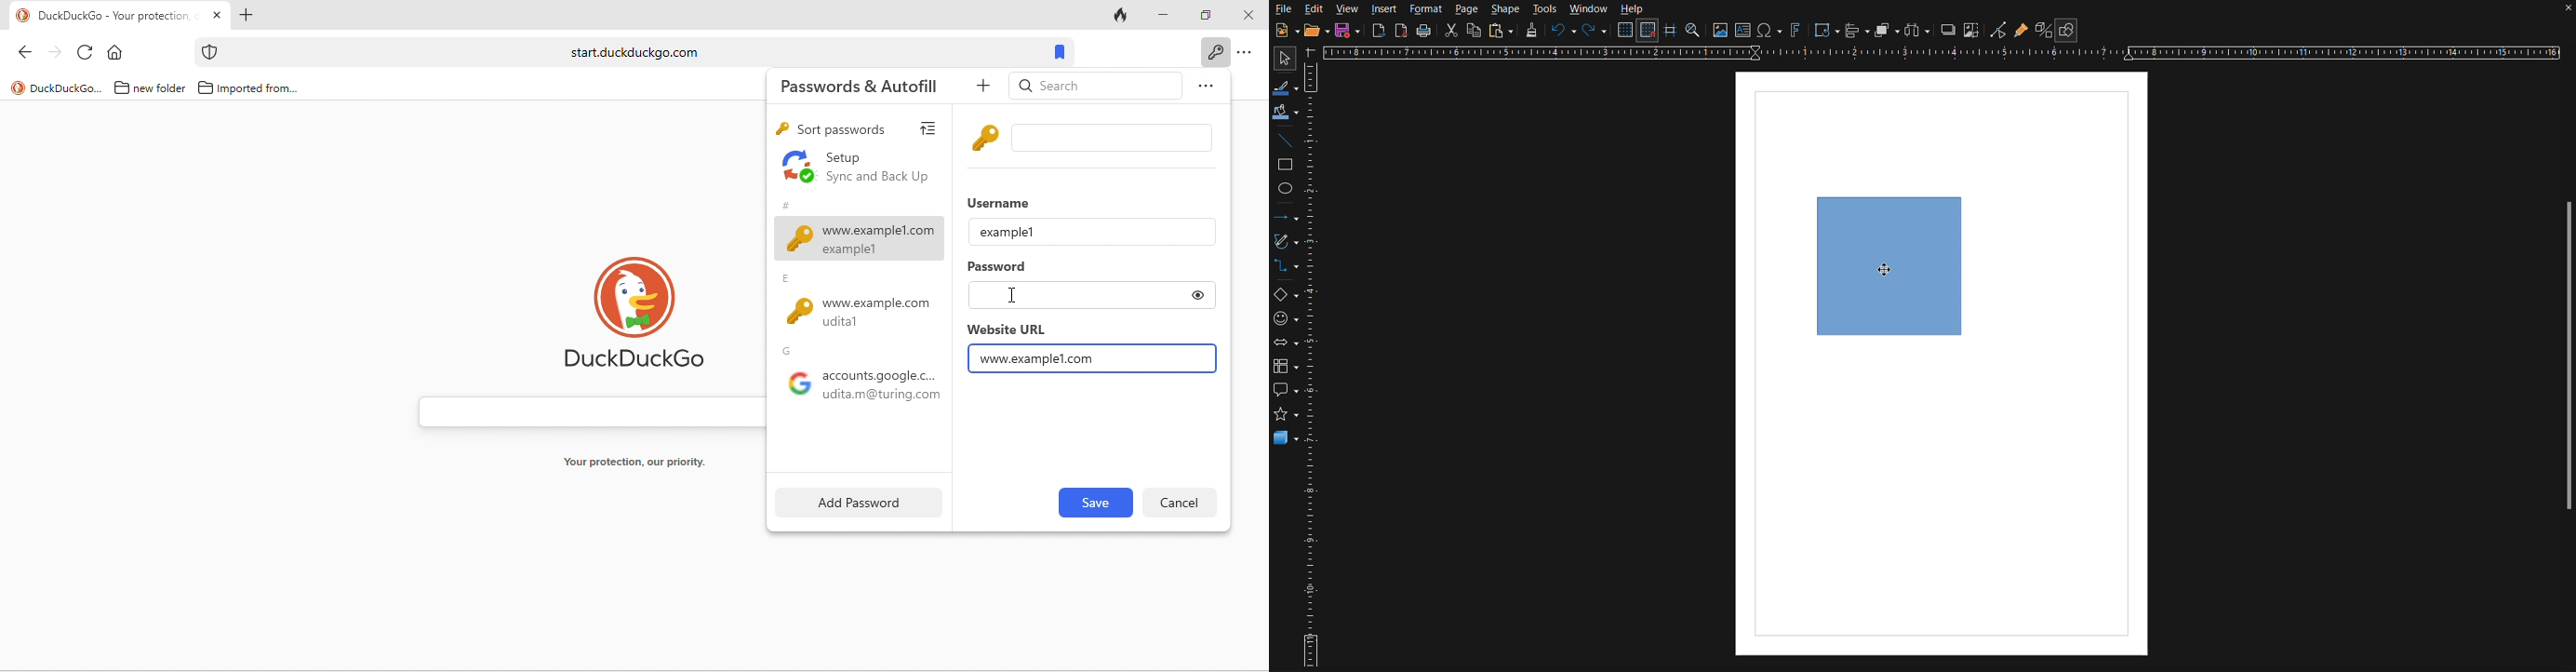 The width and height of the screenshot is (2576, 672). What do you see at coordinates (20, 50) in the screenshot?
I see `back` at bounding box center [20, 50].